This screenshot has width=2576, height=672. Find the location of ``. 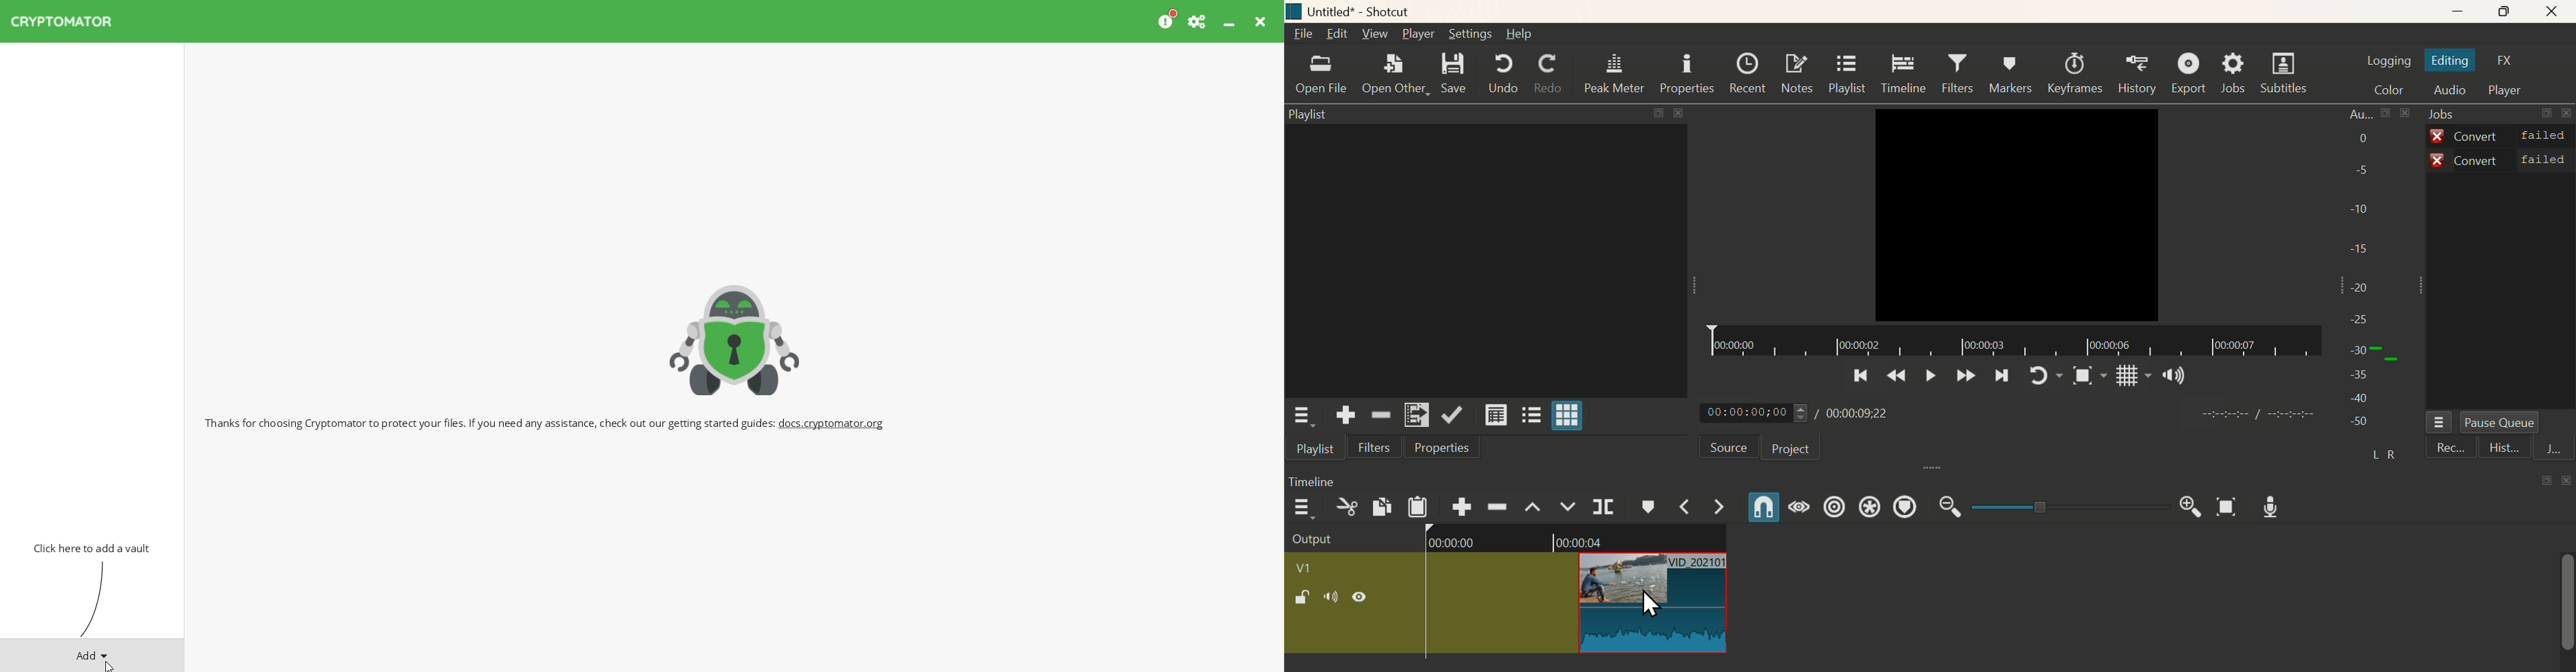

 is located at coordinates (1732, 446).